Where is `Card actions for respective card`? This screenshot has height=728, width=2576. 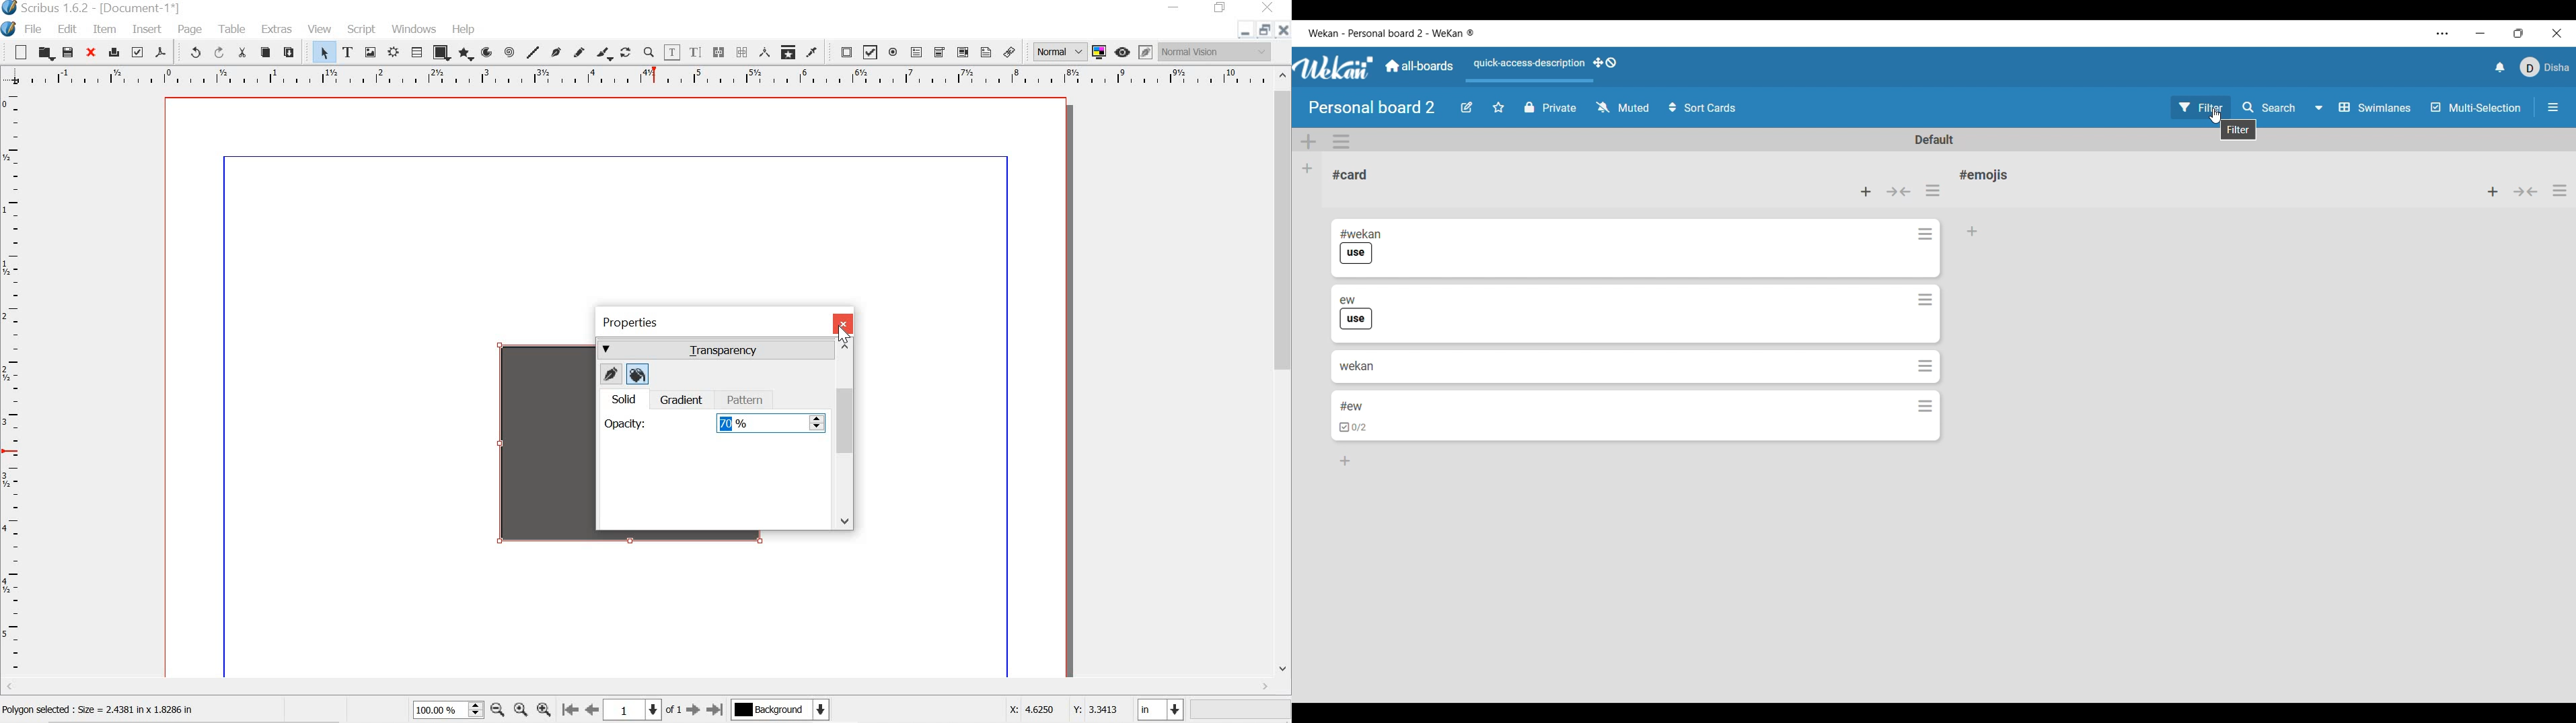
Card actions for respective card is located at coordinates (1925, 301).